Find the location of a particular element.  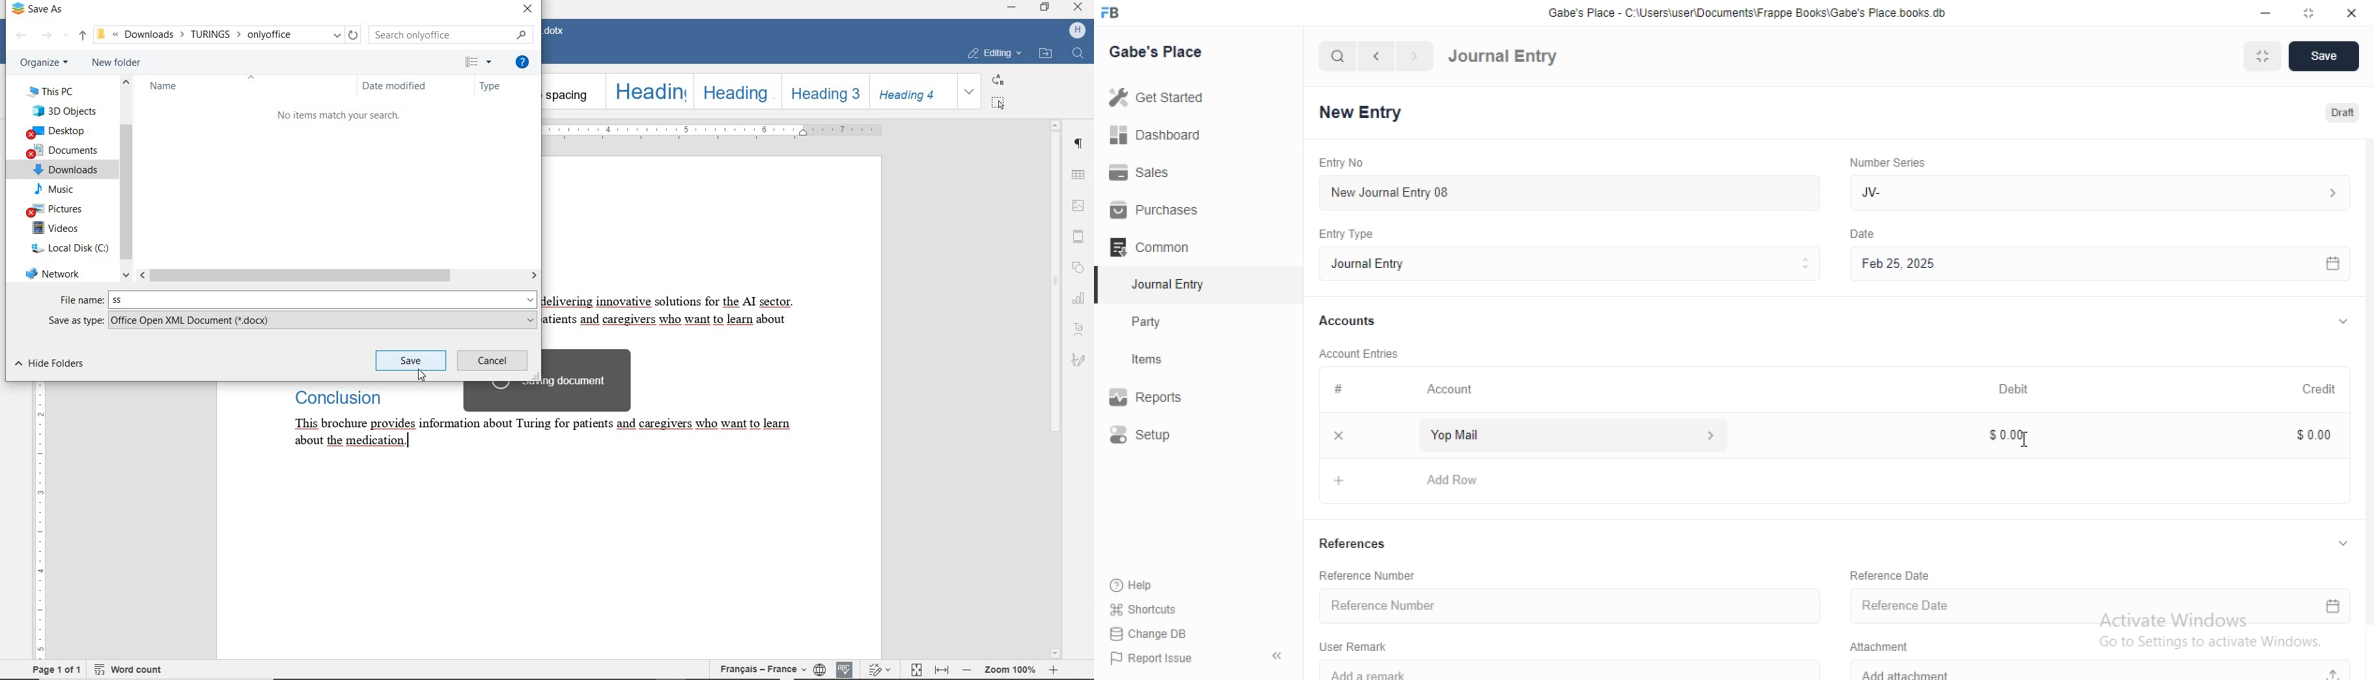

HIDE FOLDER is located at coordinates (54, 364).